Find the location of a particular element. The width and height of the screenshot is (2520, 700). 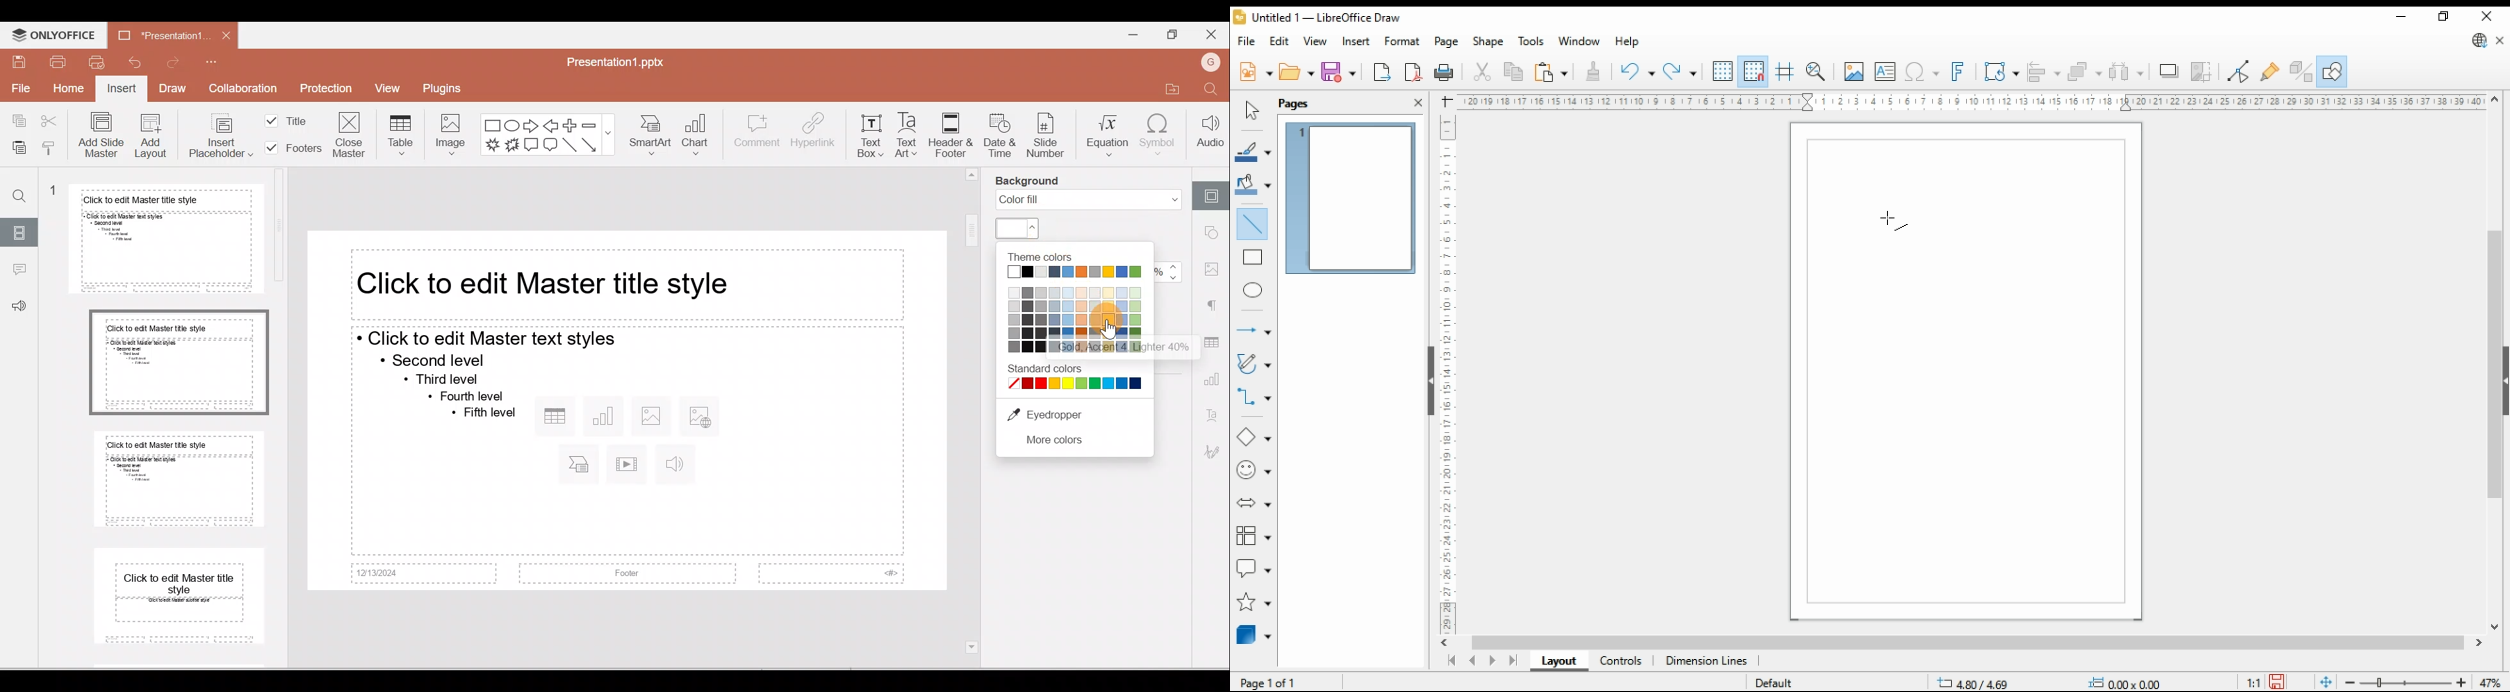

Slide is located at coordinates (21, 231).